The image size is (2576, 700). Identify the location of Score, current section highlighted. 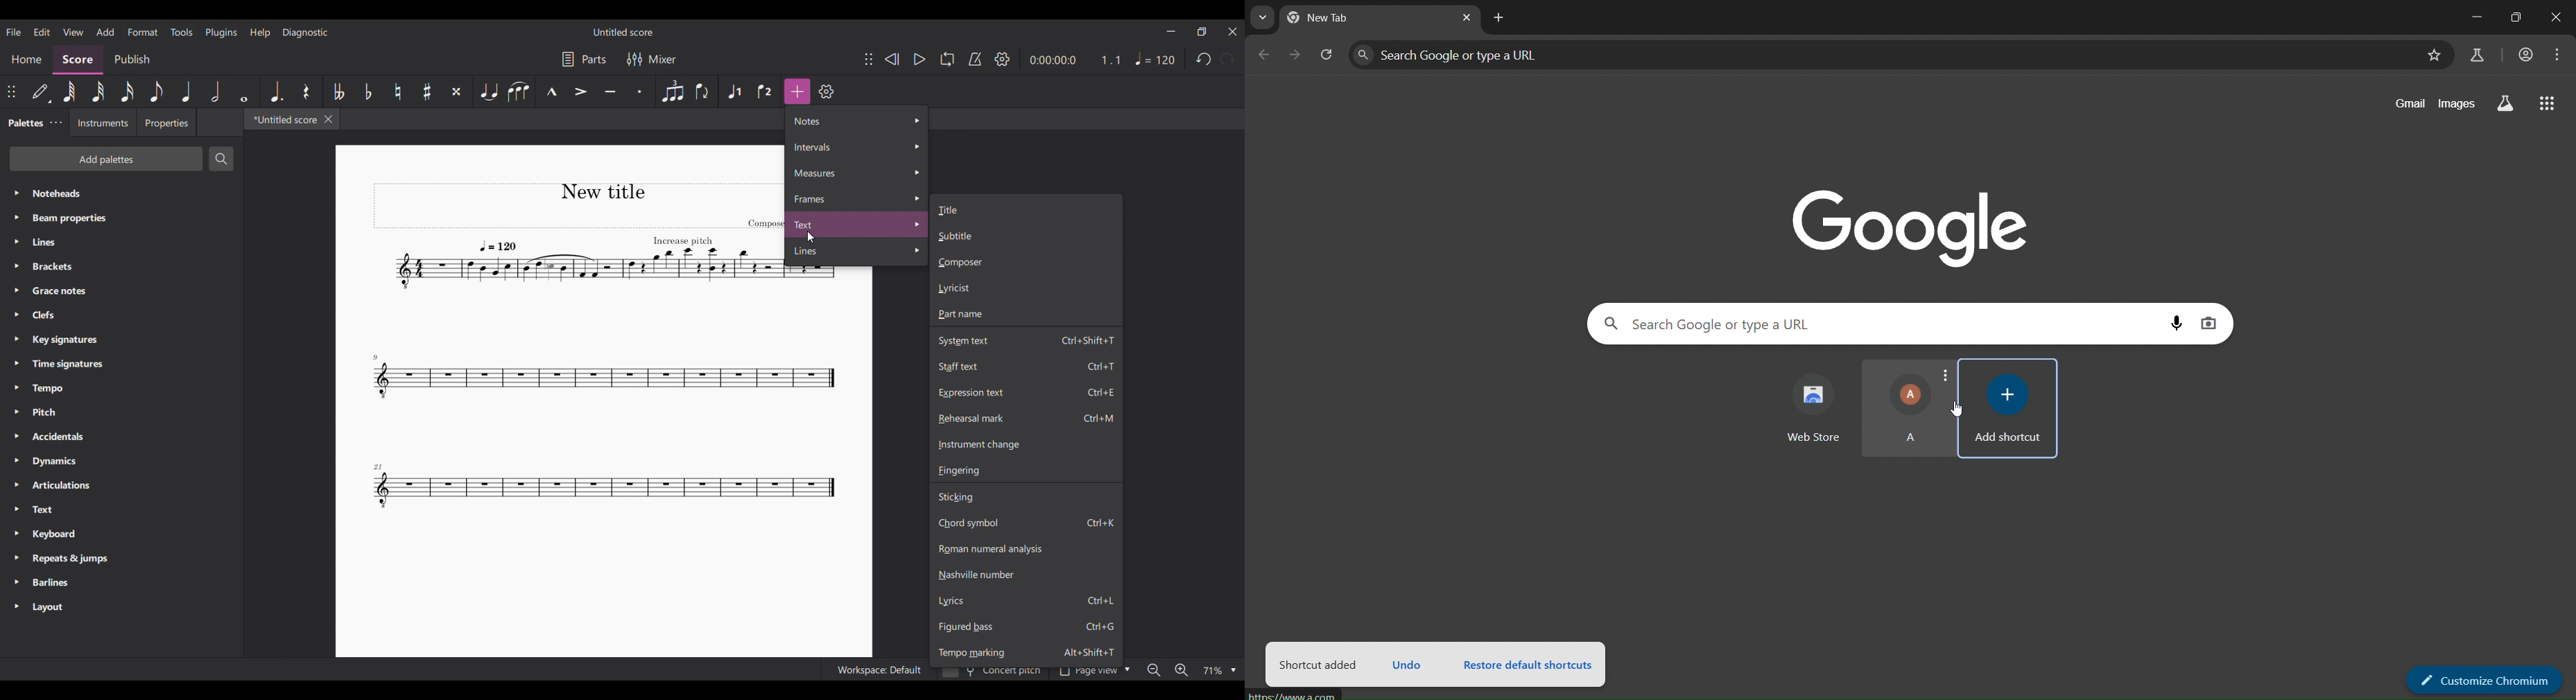
(78, 60).